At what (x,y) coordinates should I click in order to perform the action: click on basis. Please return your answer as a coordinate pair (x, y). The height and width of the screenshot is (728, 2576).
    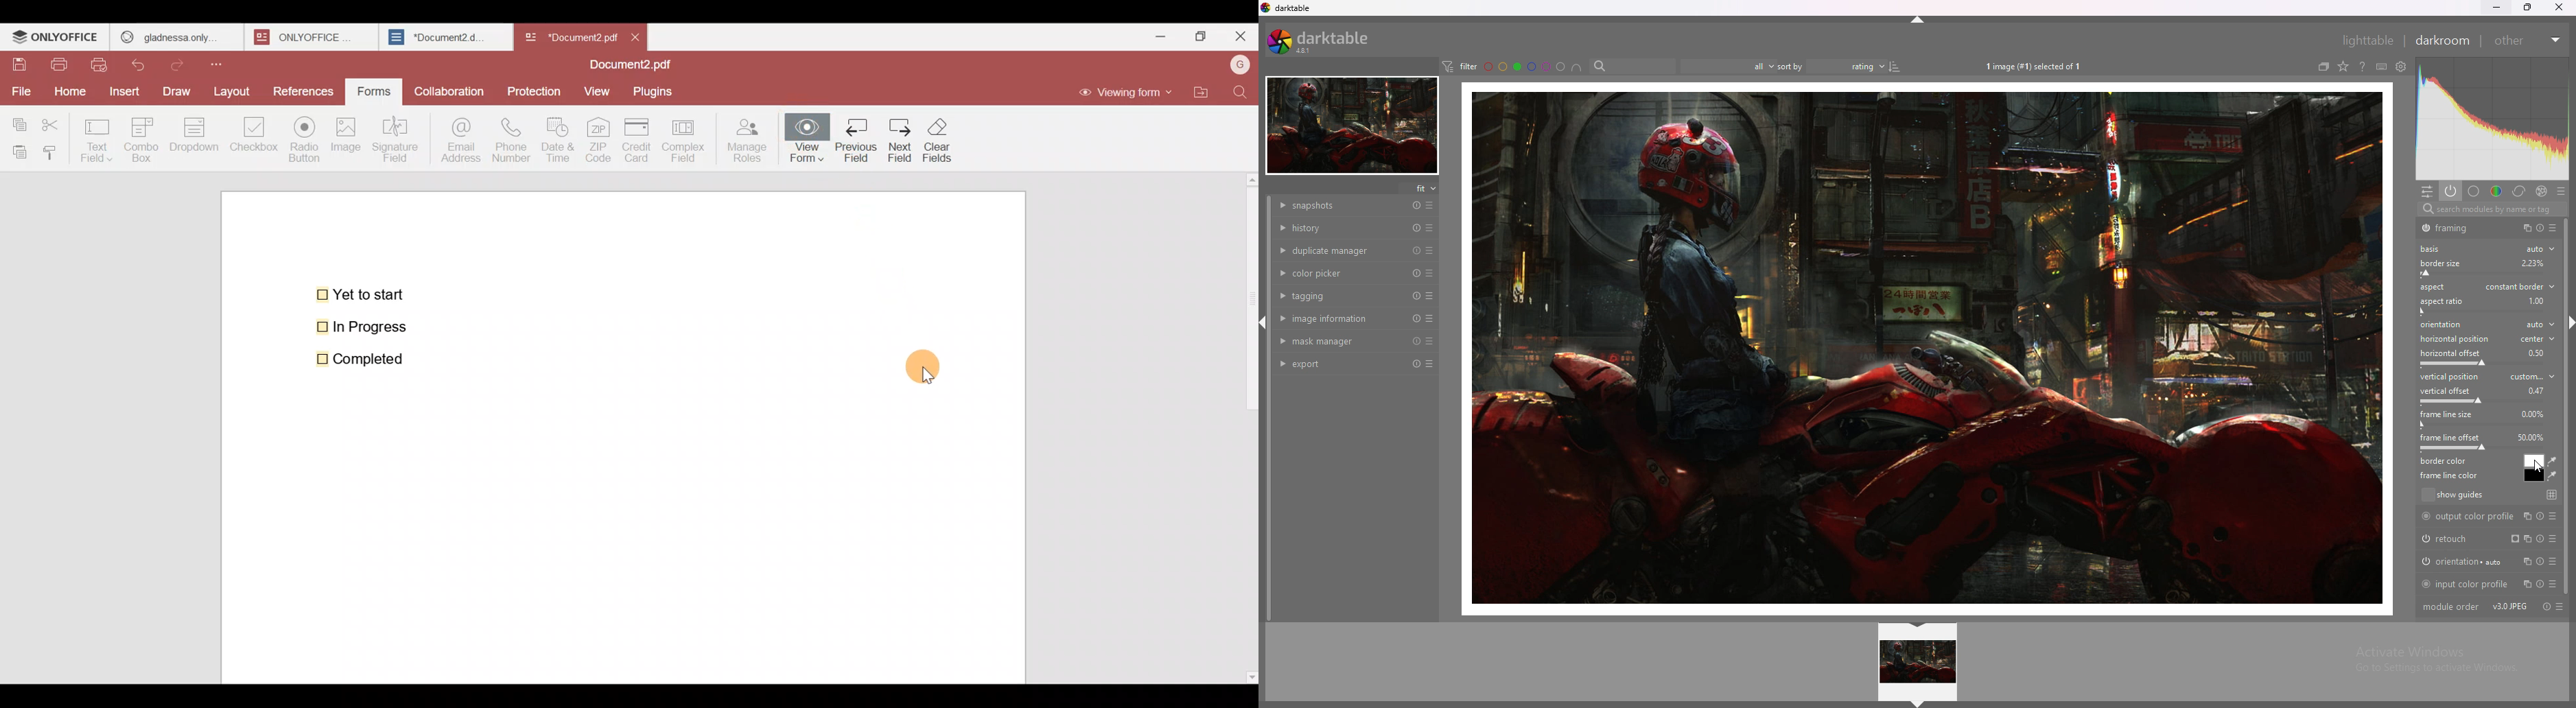
    Looking at the image, I should click on (2435, 249).